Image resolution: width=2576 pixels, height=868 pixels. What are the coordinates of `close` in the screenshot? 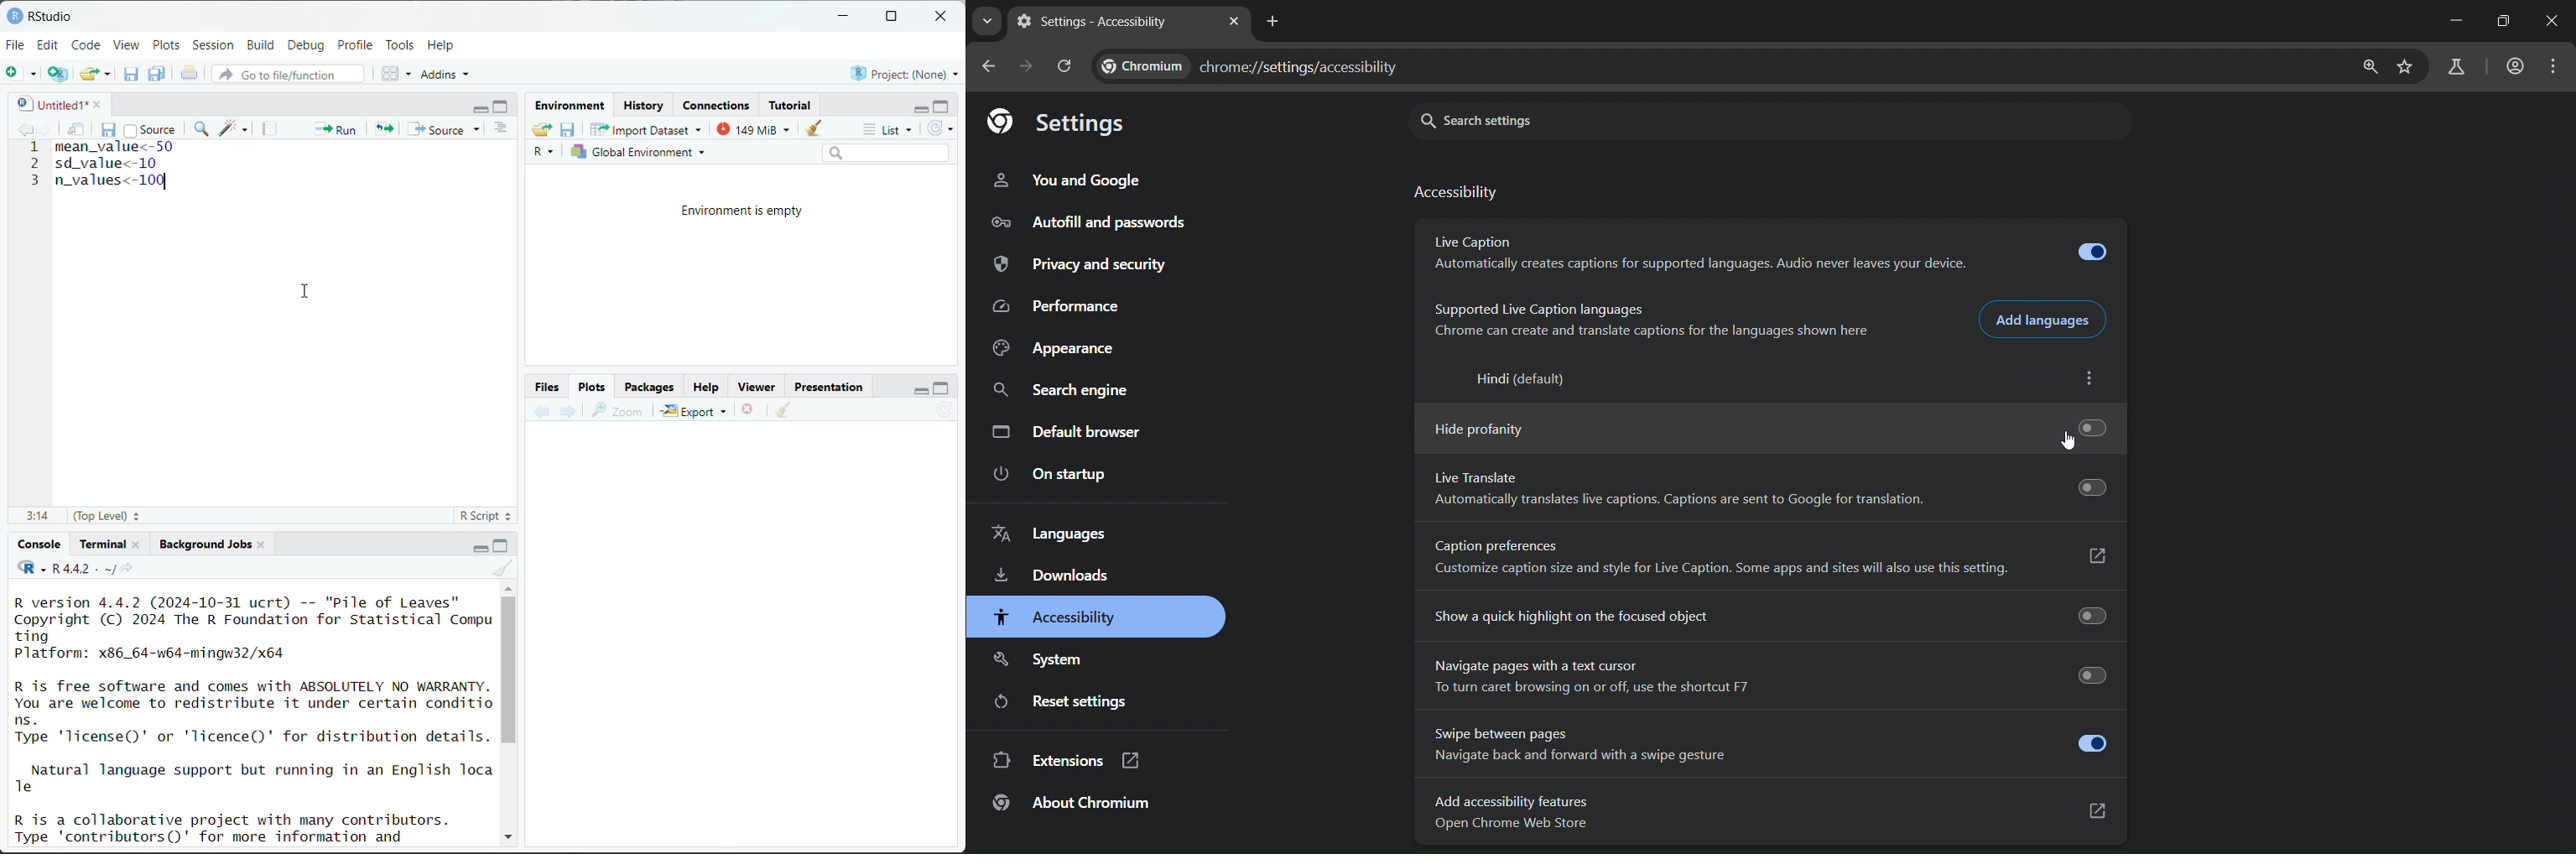 It's located at (944, 17).